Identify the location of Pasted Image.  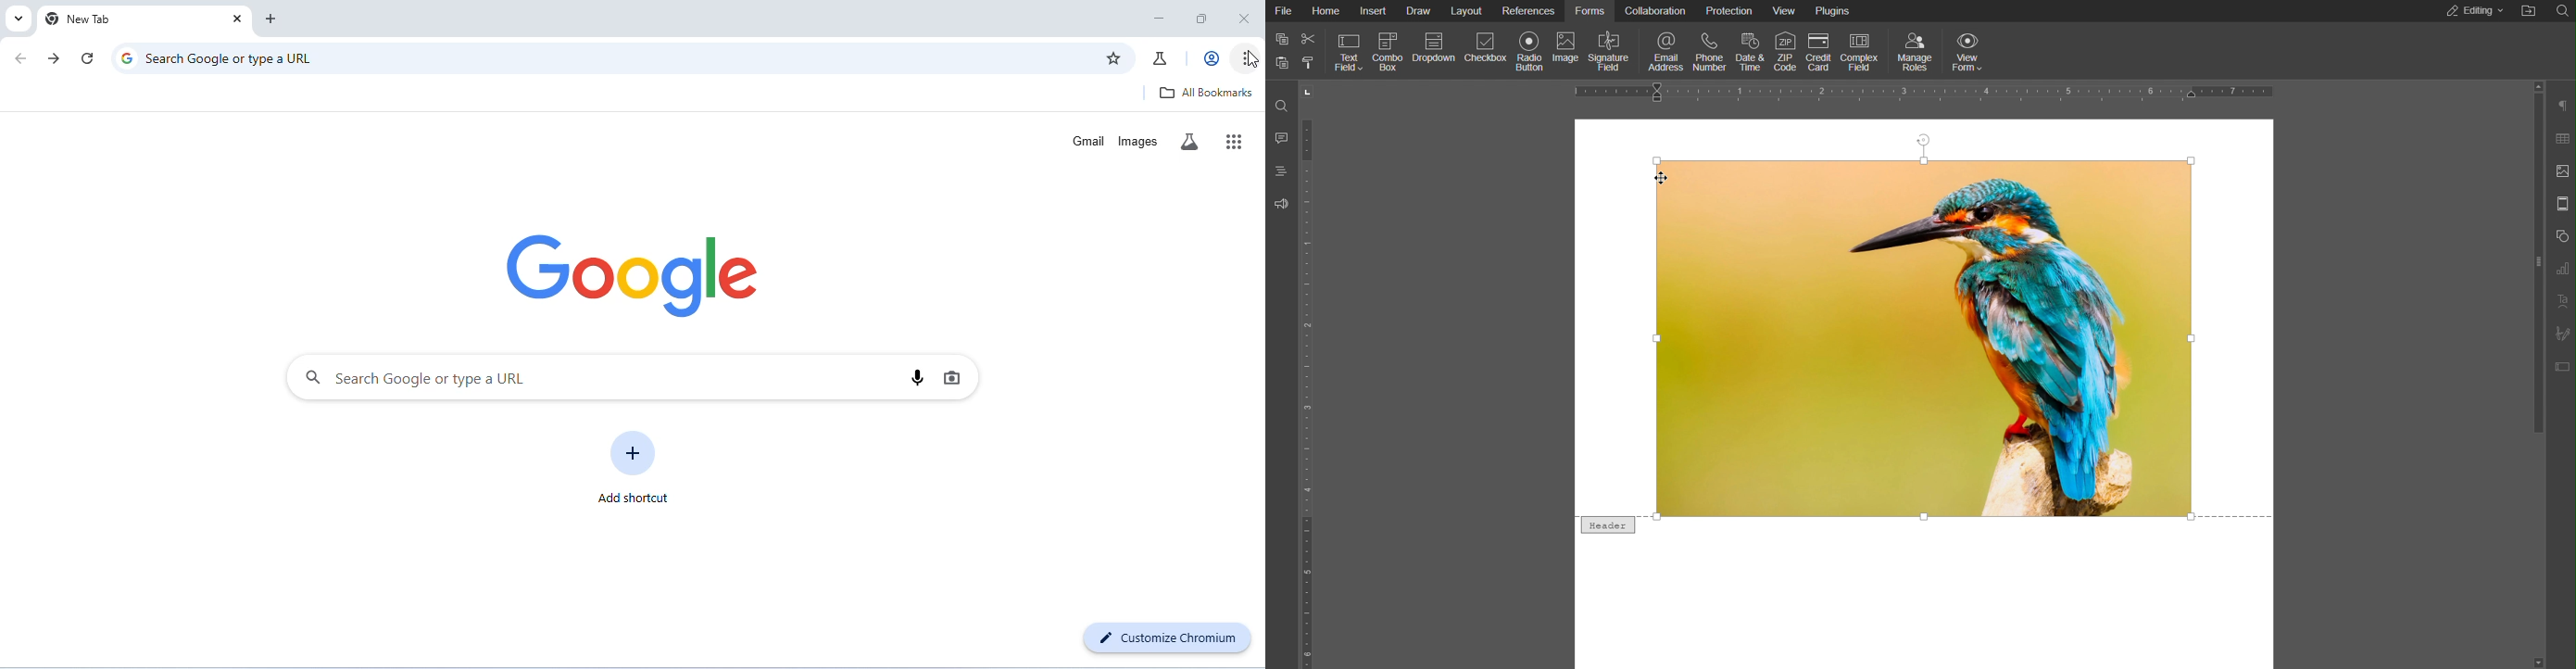
(1924, 336).